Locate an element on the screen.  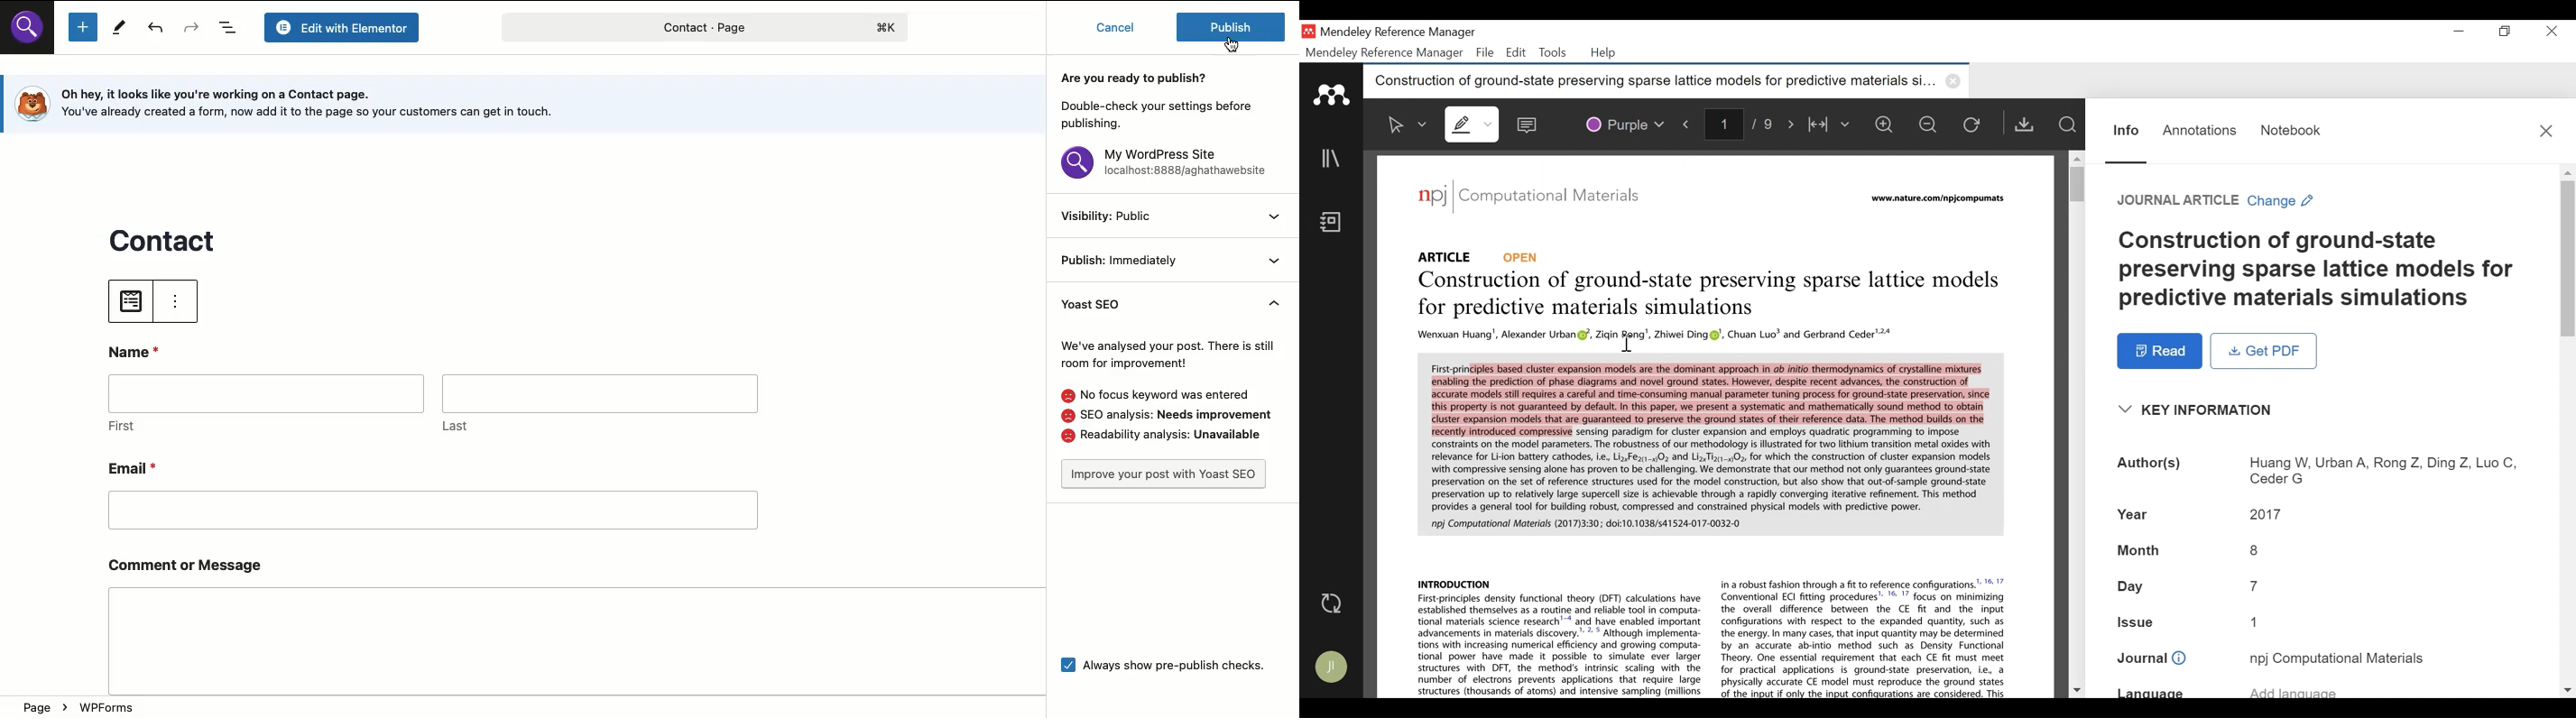
Construction of ground-state preserving sparse  lattice models for predictive materials si... is located at coordinates (1667, 79).